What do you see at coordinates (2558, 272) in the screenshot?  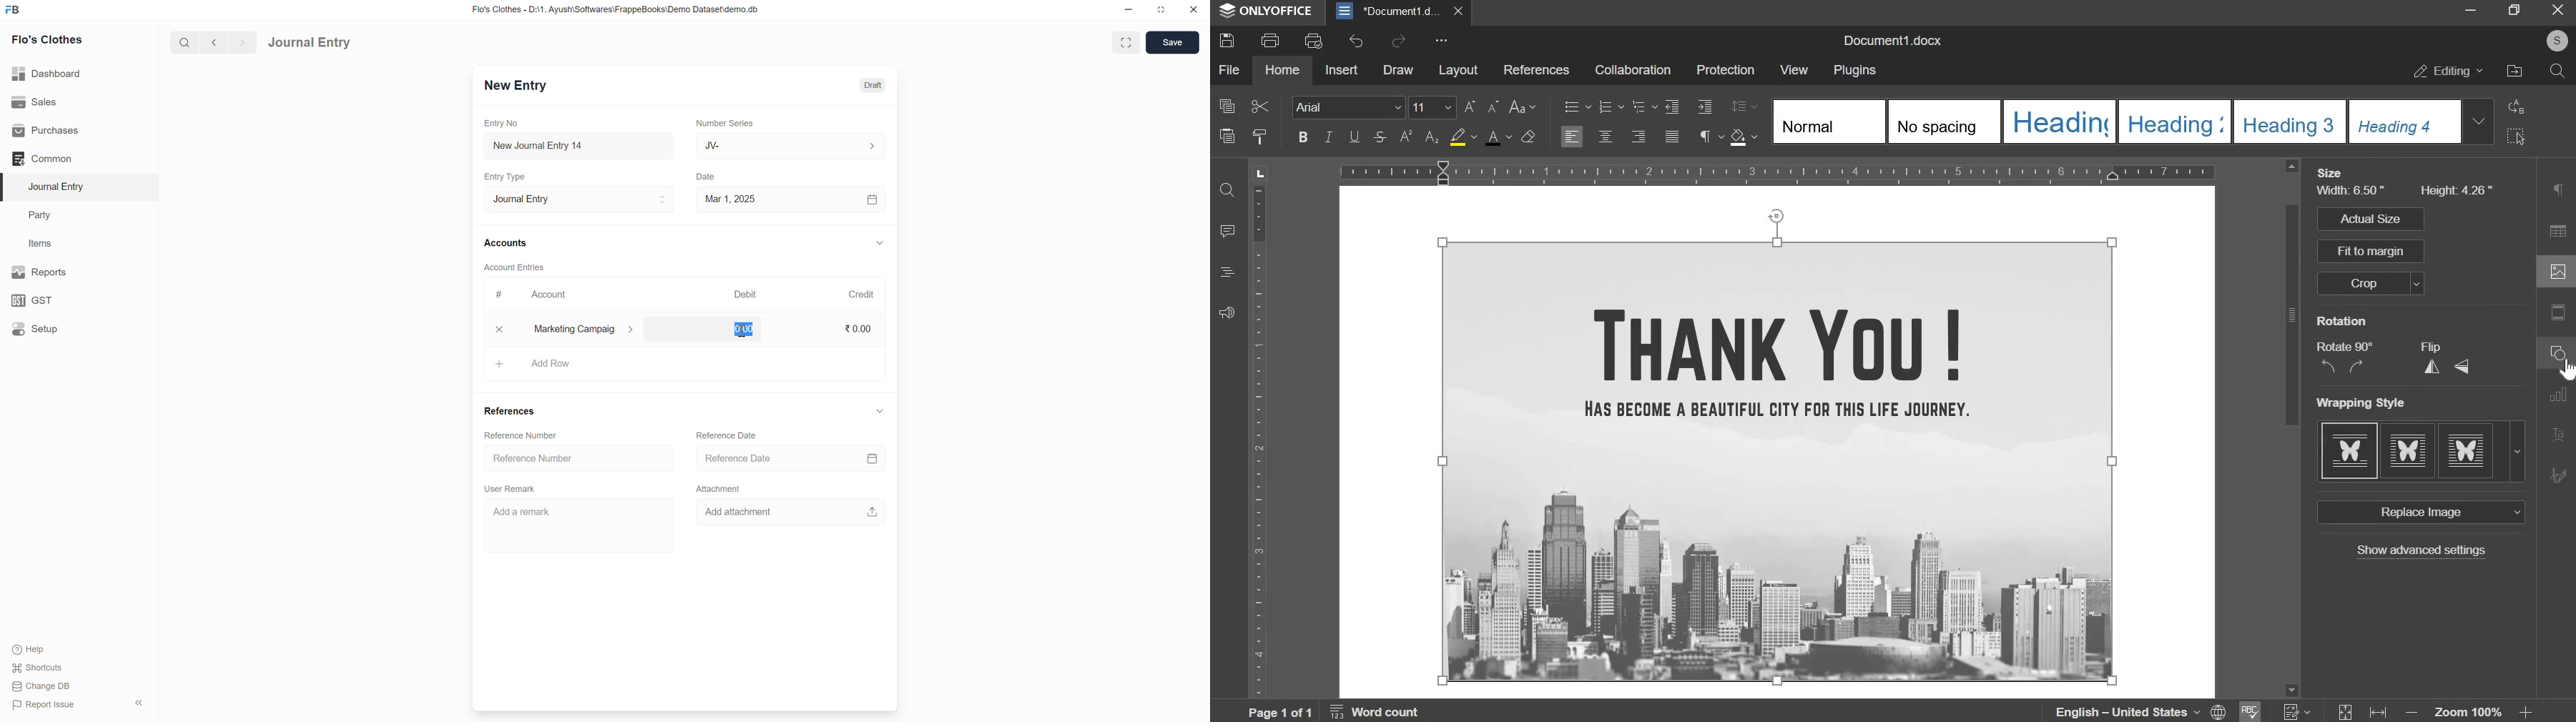 I see `image settings` at bounding box center [2558, 272].